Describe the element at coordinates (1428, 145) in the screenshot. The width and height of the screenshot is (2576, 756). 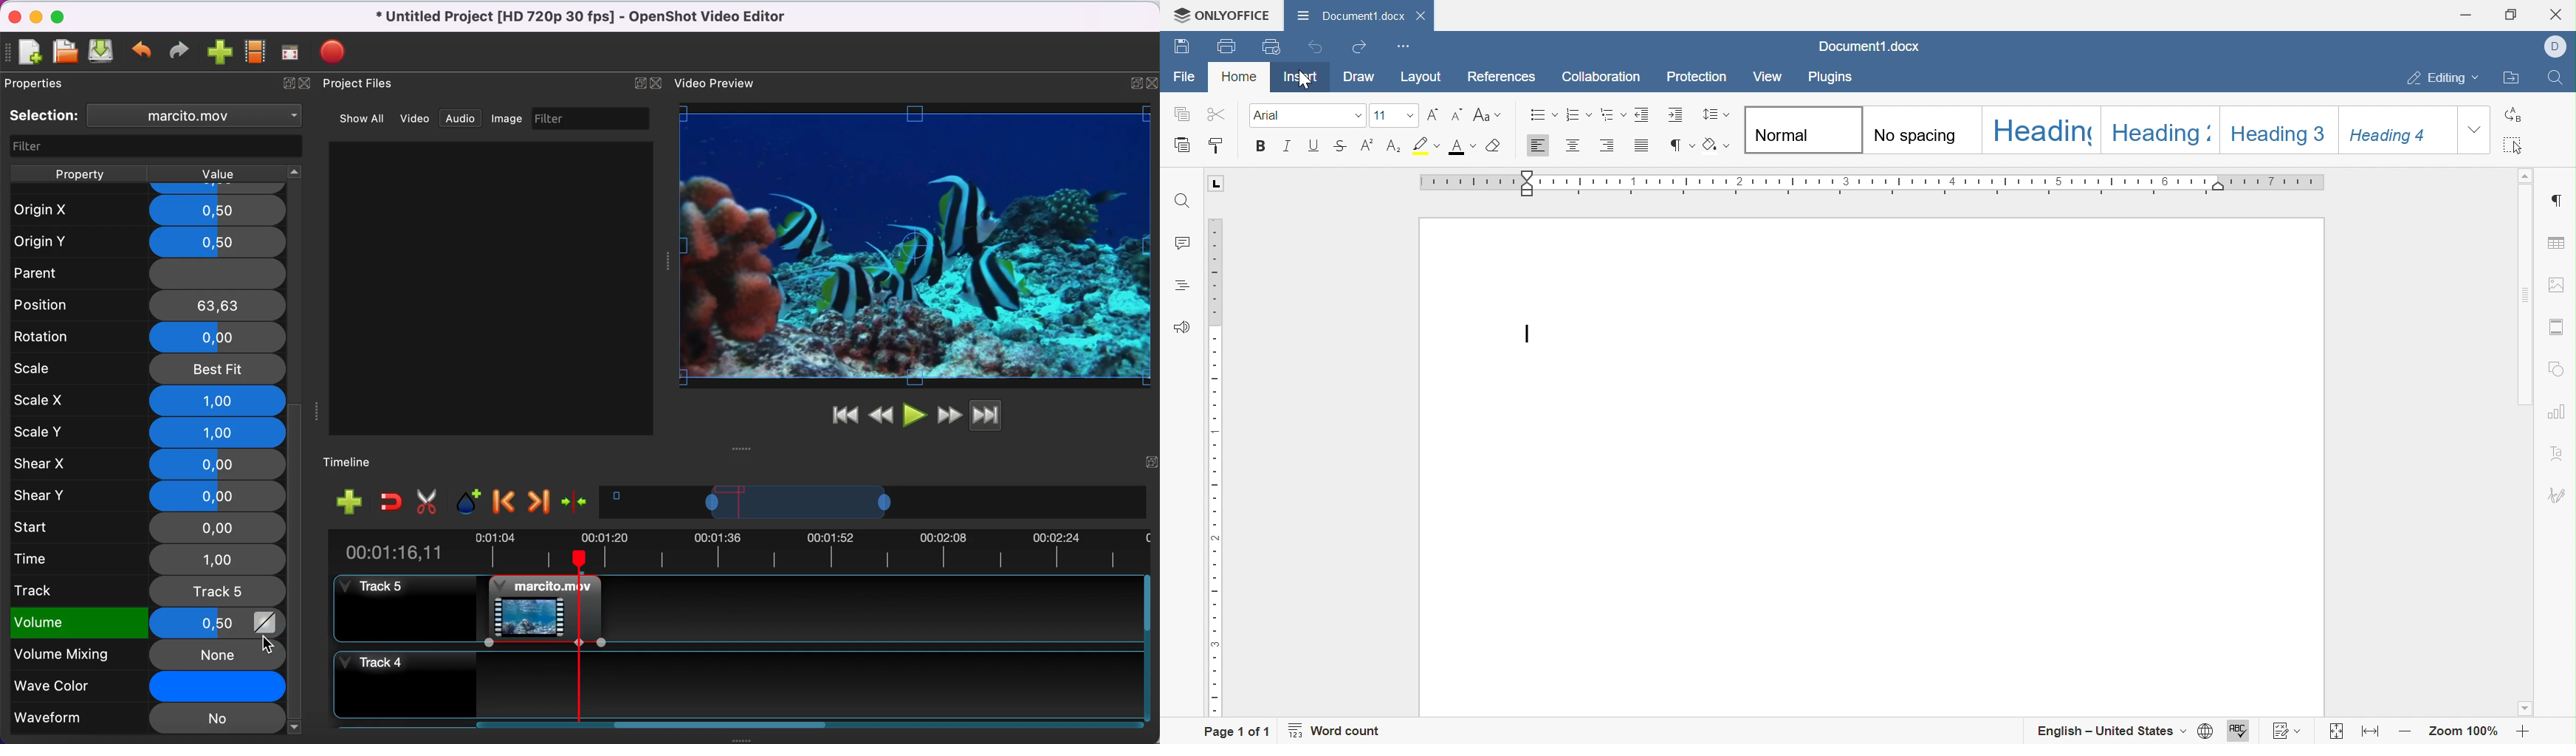
I see `Highlight color` at that location.